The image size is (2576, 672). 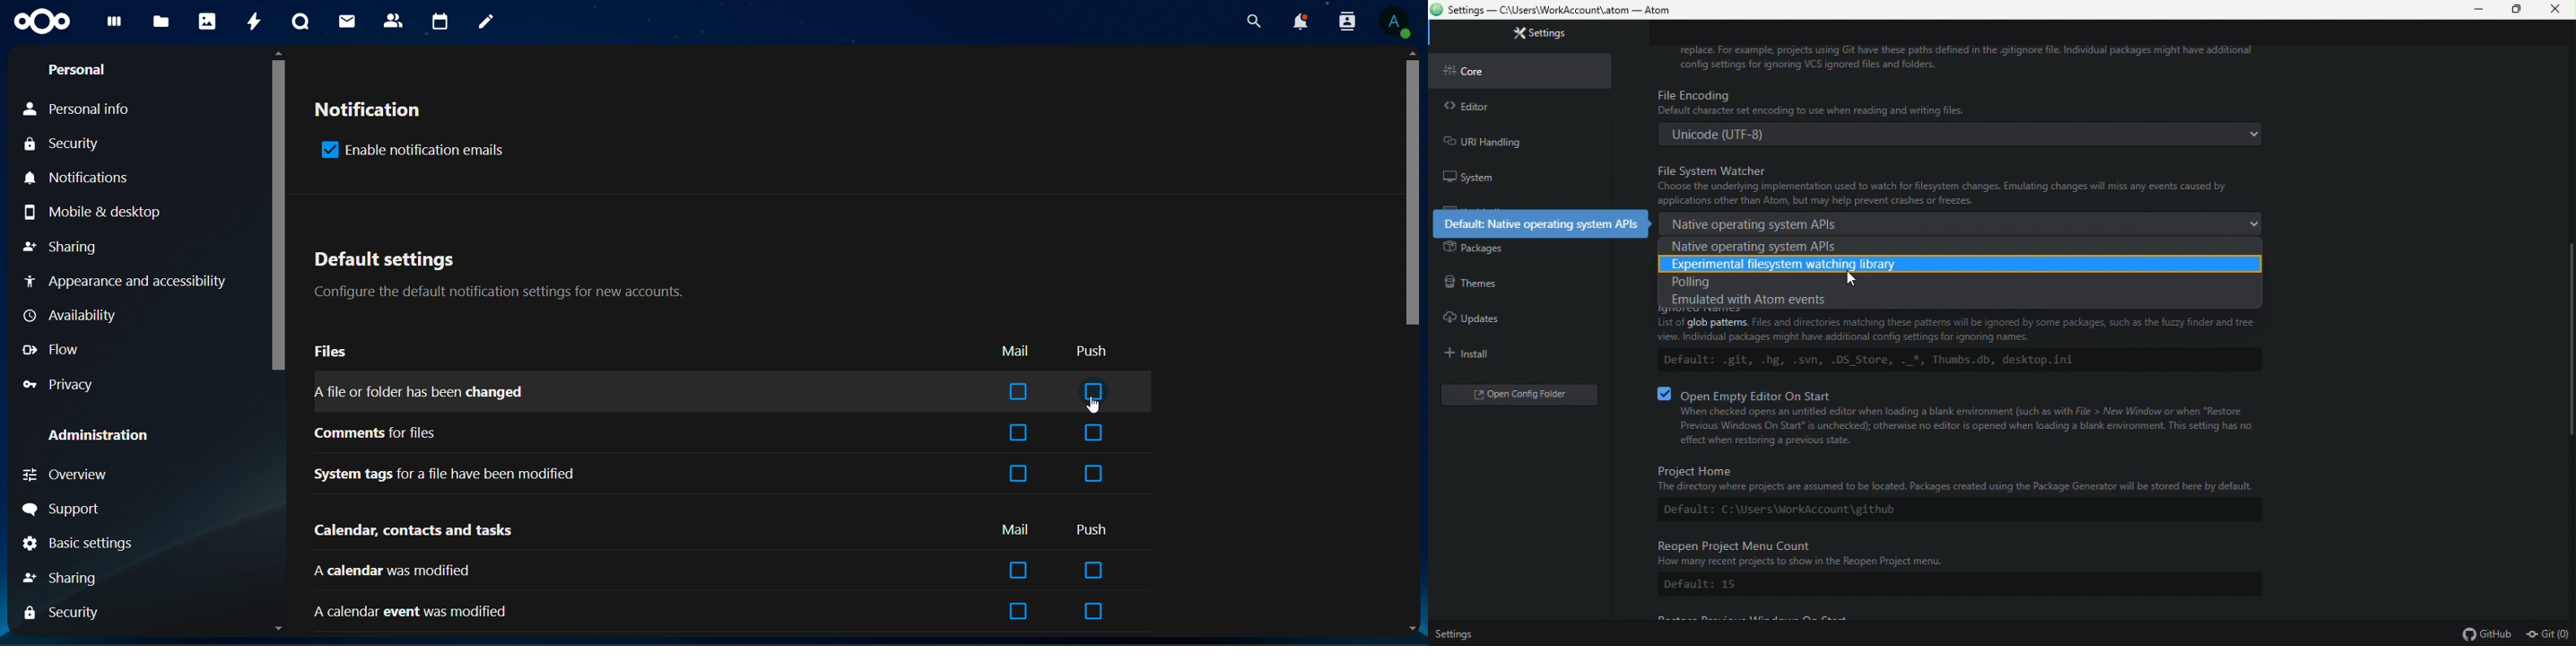 I want to click on enable notification emails, so click(x=411, y=151).